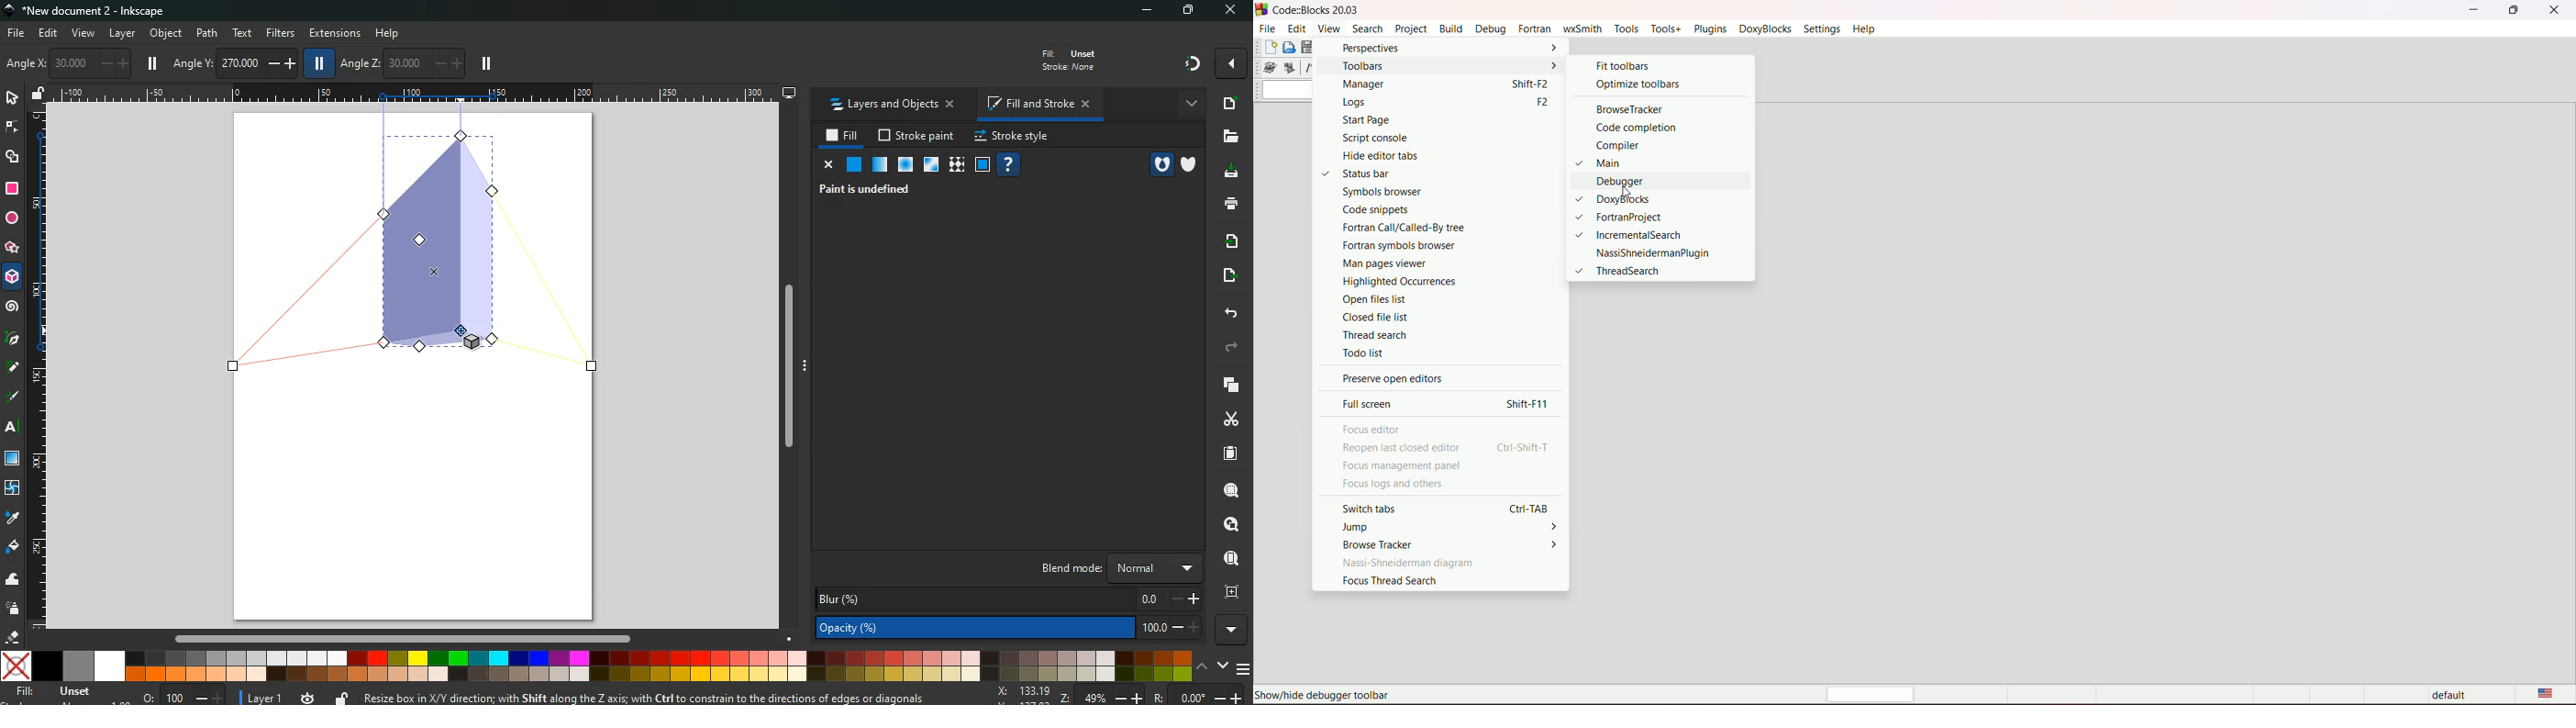  I want to click on wxsmith, so click(1581, 28).